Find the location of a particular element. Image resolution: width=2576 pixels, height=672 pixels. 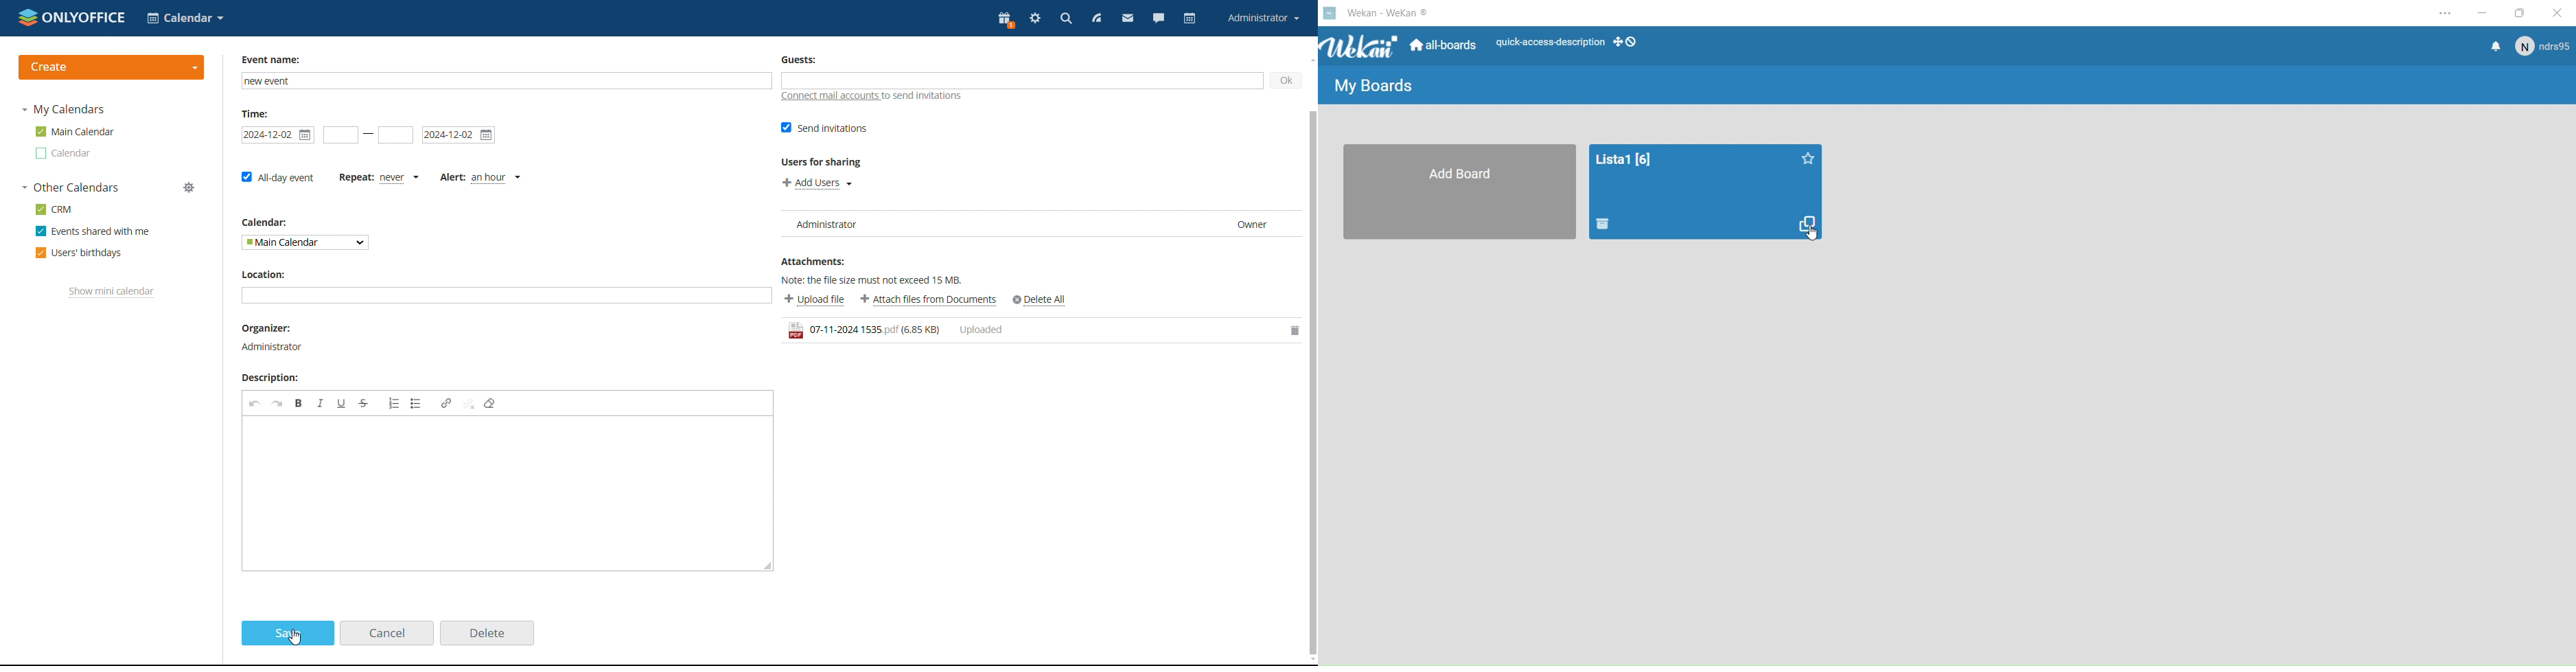

connect mail accounts is located at coordinates (883, 98).